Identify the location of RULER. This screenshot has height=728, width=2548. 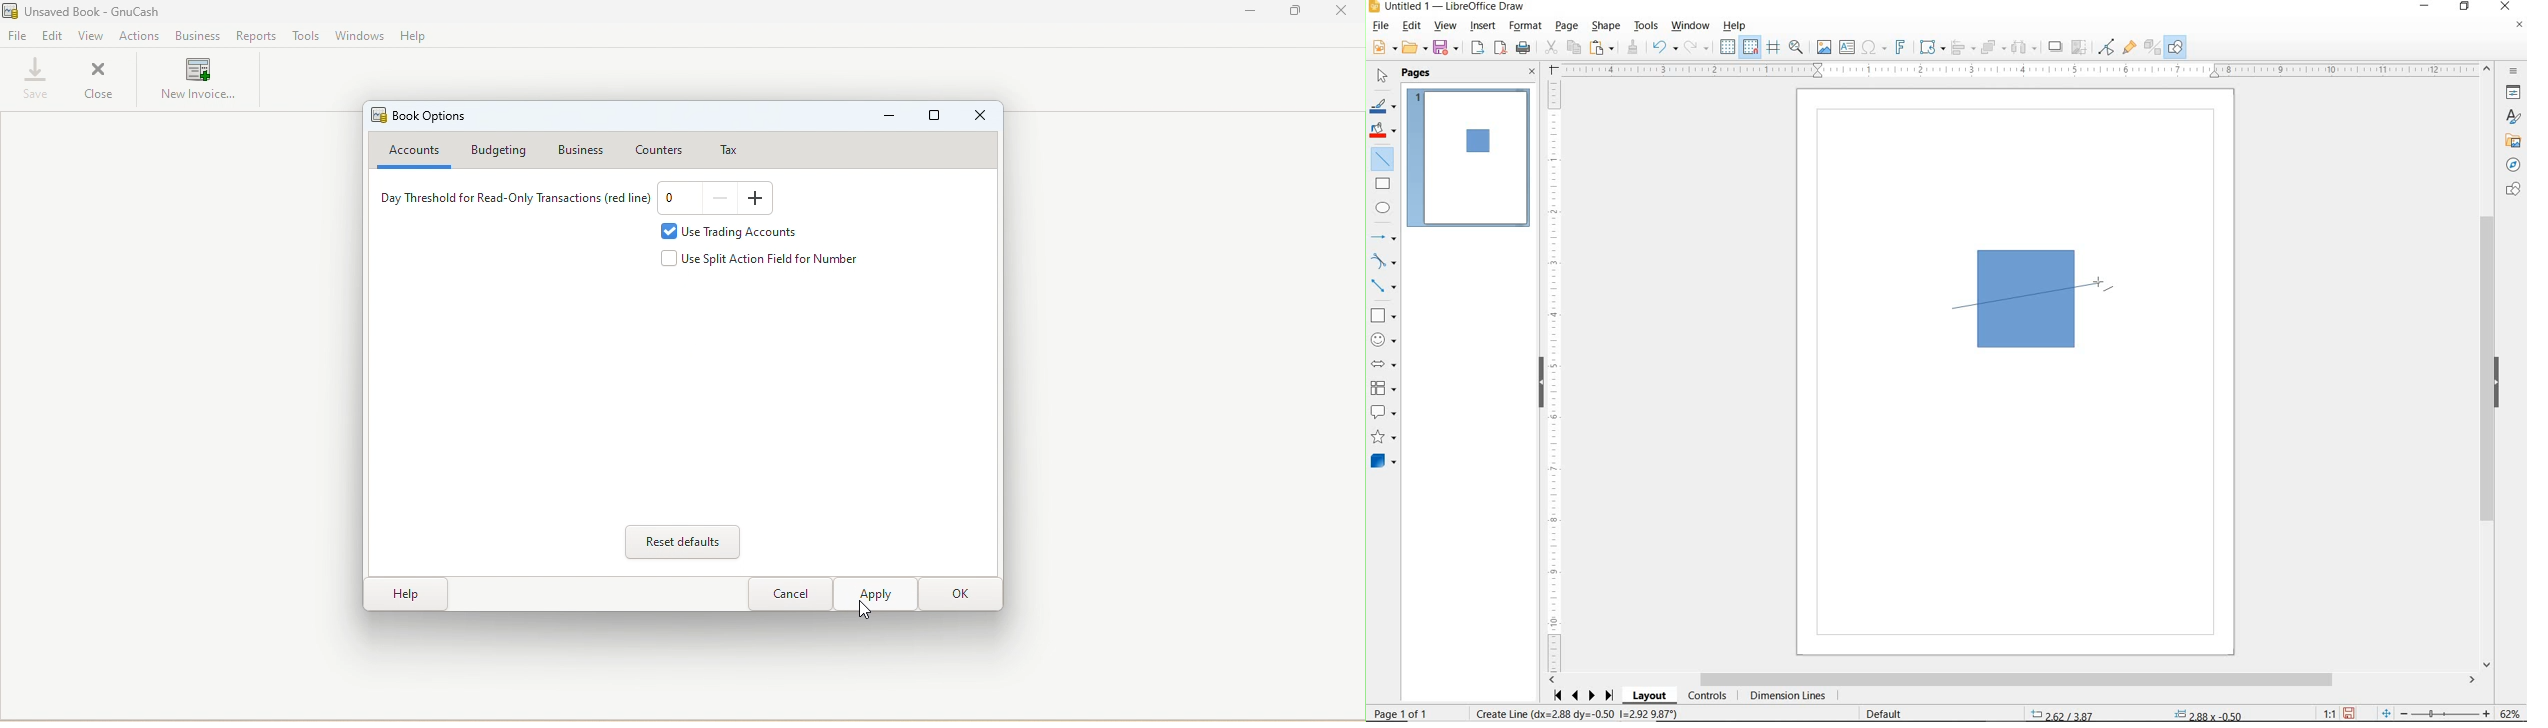
(1555, 376).